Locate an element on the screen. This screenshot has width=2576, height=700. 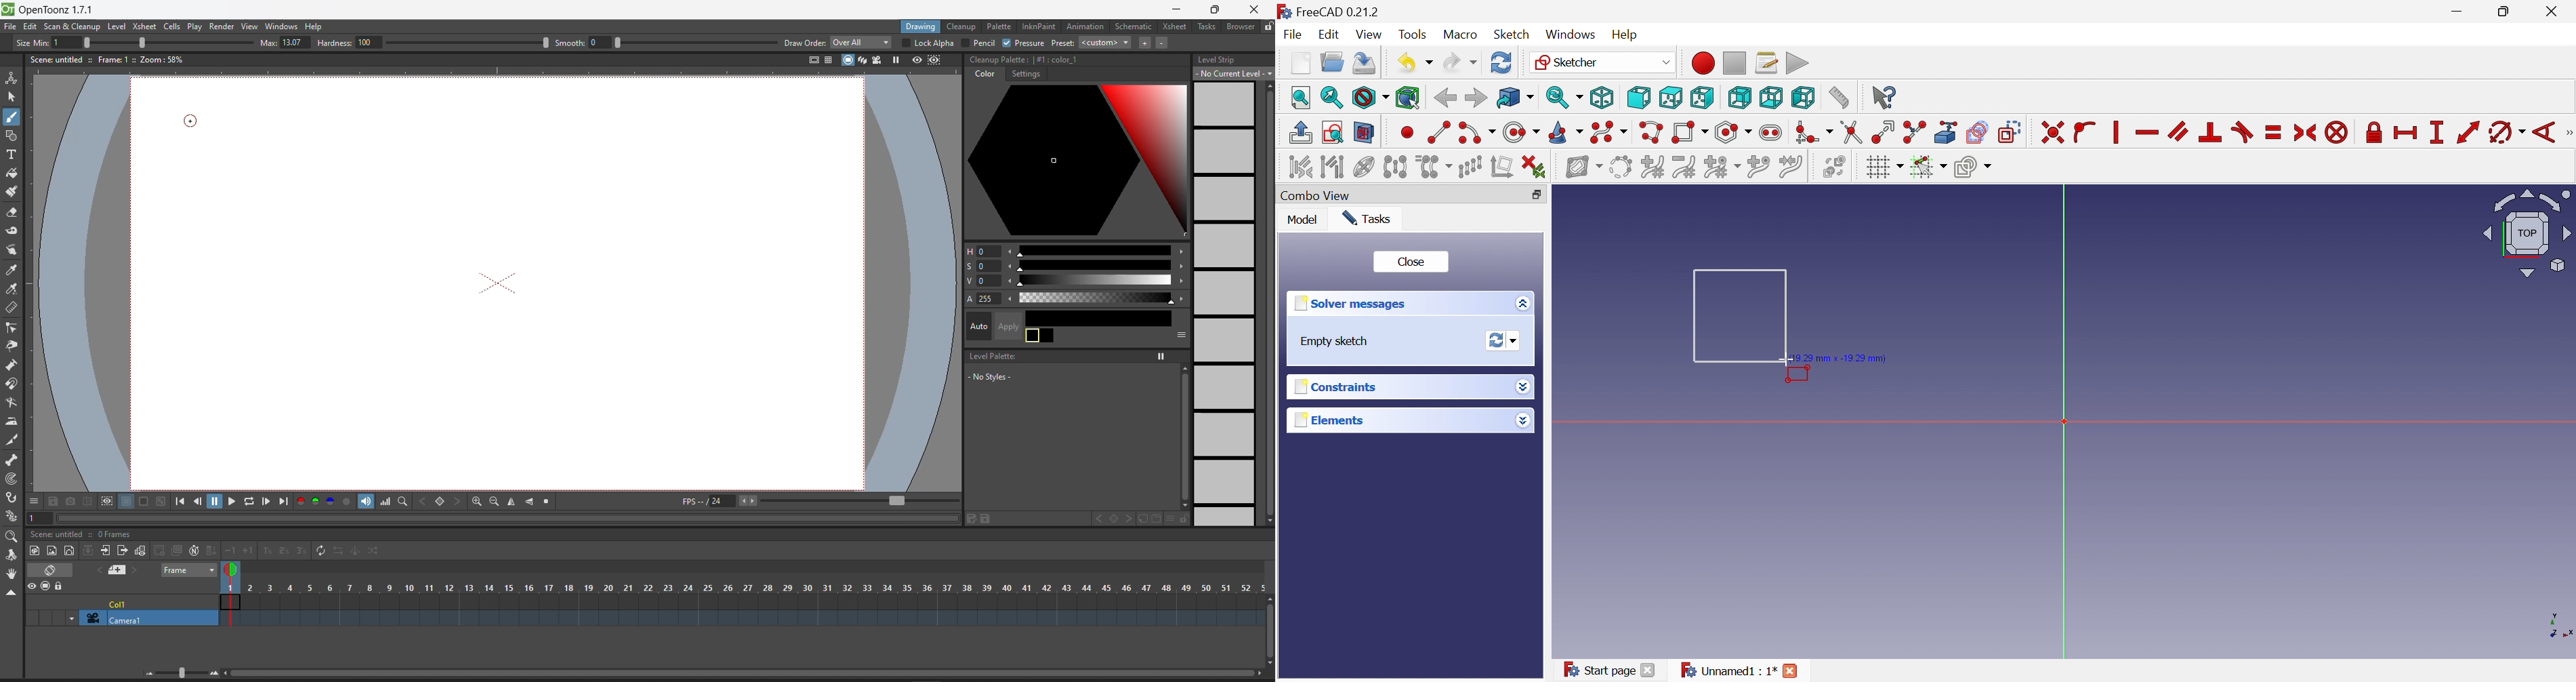
drawing is located at coordinates (922, 27).